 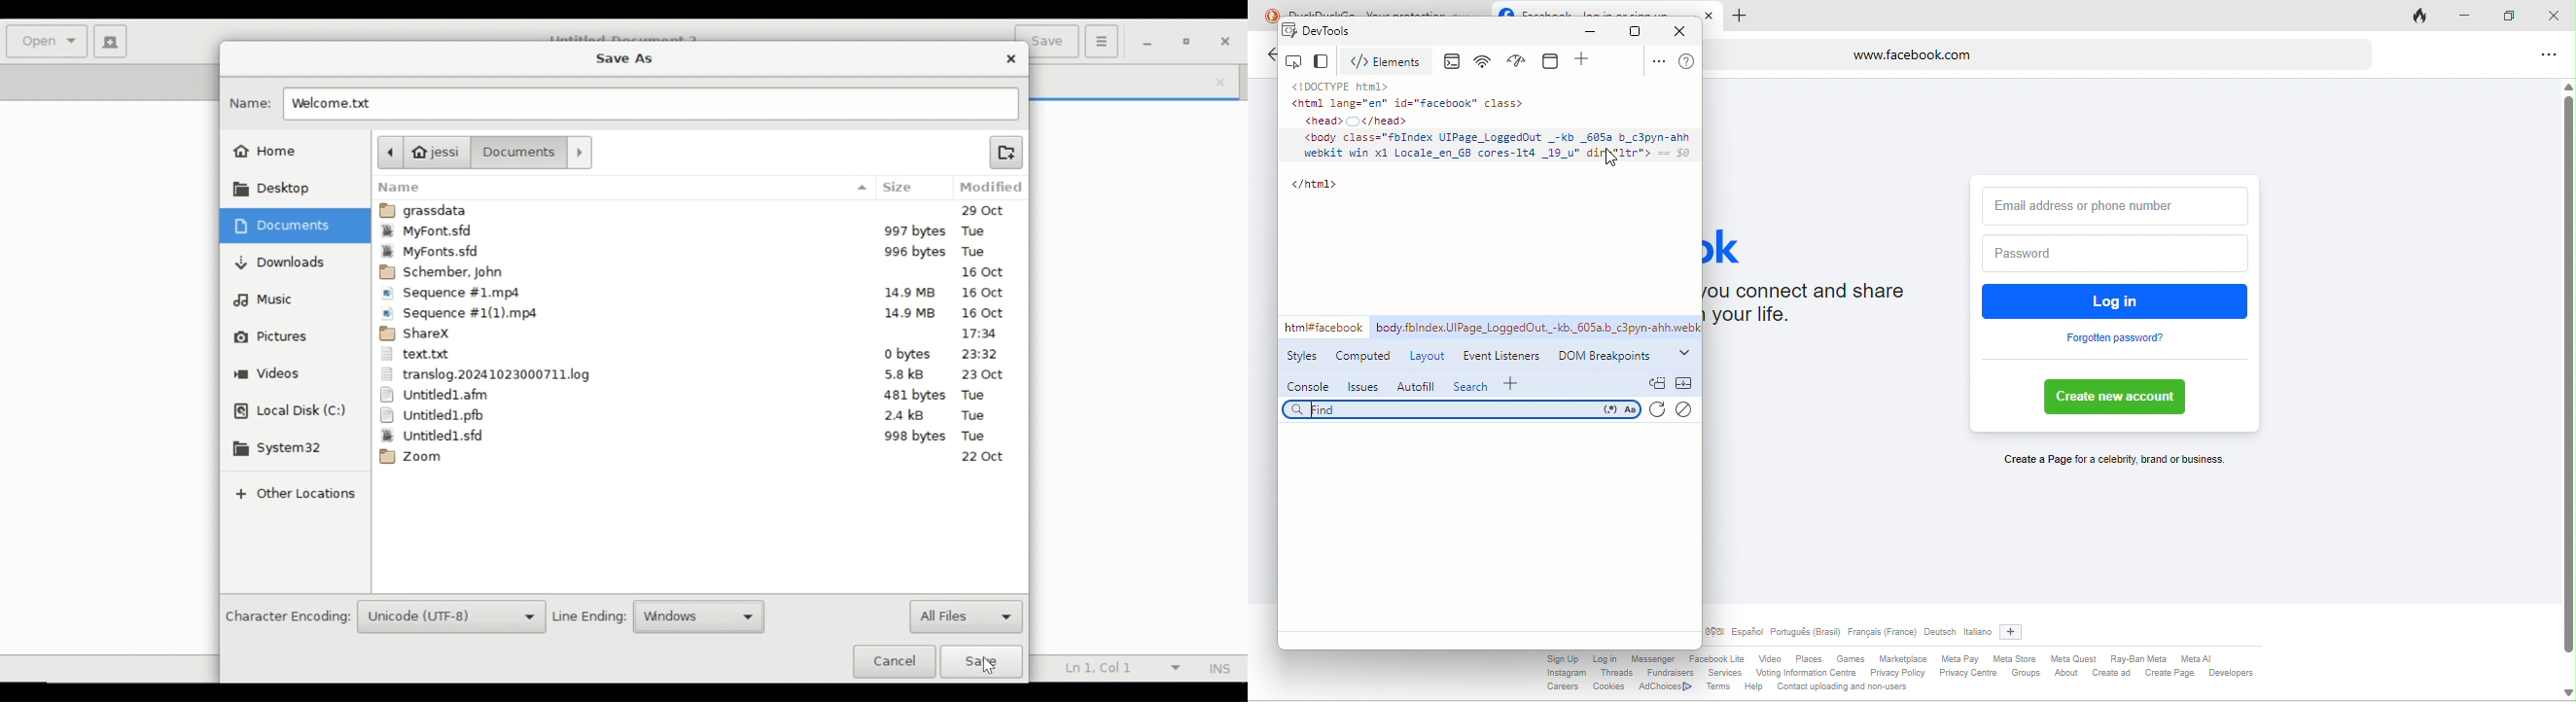 I want to click on jessi, so click(x=439, y=152).